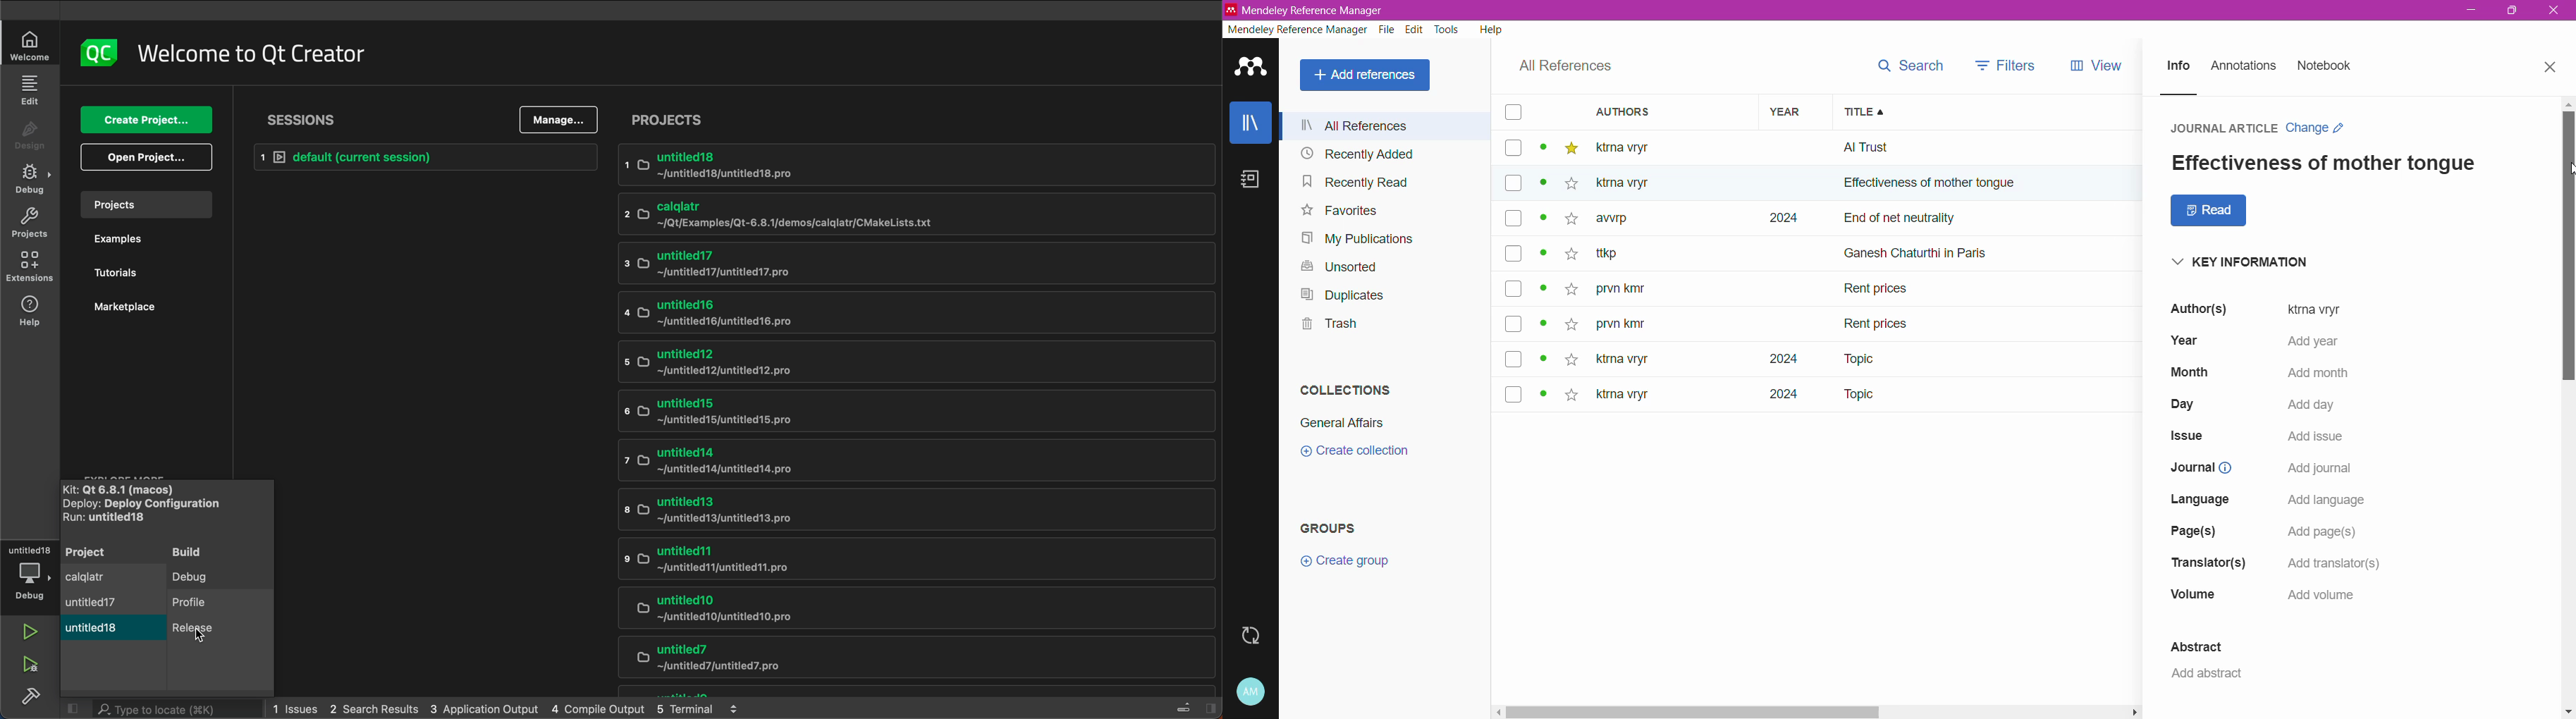 Image resolution: width=2576 pixels, height=728 pixels. What do you see at coordinates (2312, 371) in the screenshot?
I see `Click to add month` at bounding box center [2312, 371].